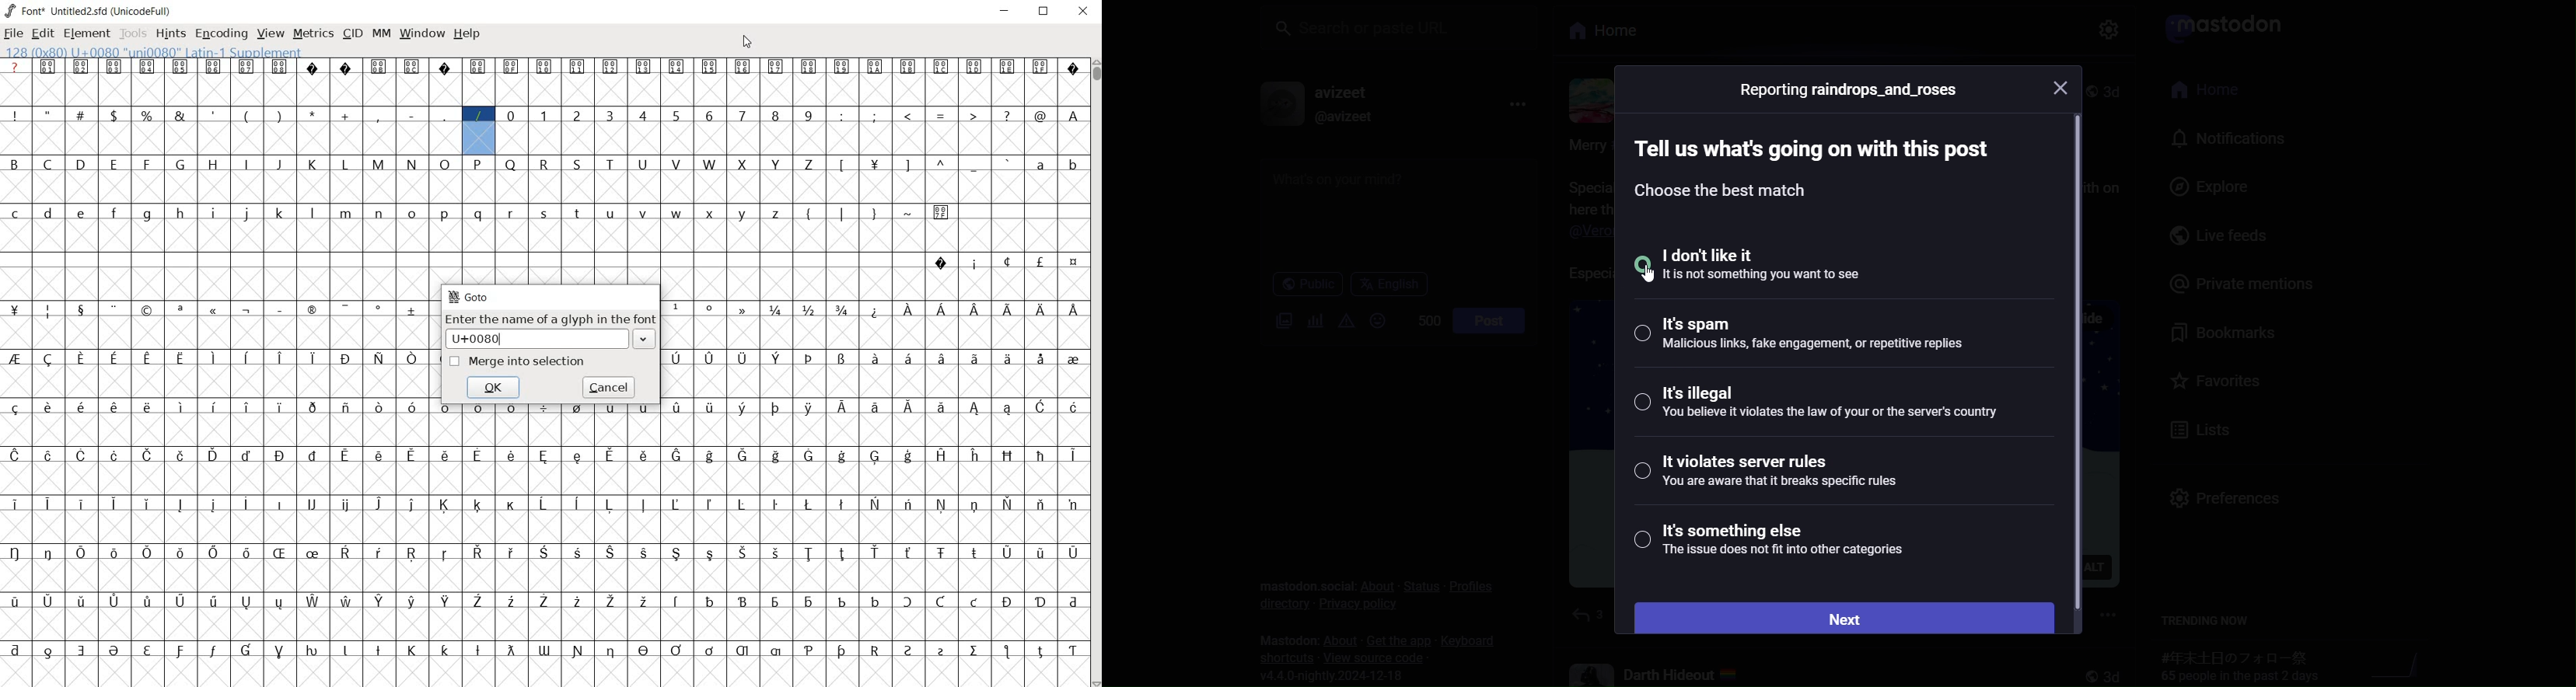  What do you see at coordinates (841, 504) in the screenshot?
I see `glyph` at bounding box center [841, 504].